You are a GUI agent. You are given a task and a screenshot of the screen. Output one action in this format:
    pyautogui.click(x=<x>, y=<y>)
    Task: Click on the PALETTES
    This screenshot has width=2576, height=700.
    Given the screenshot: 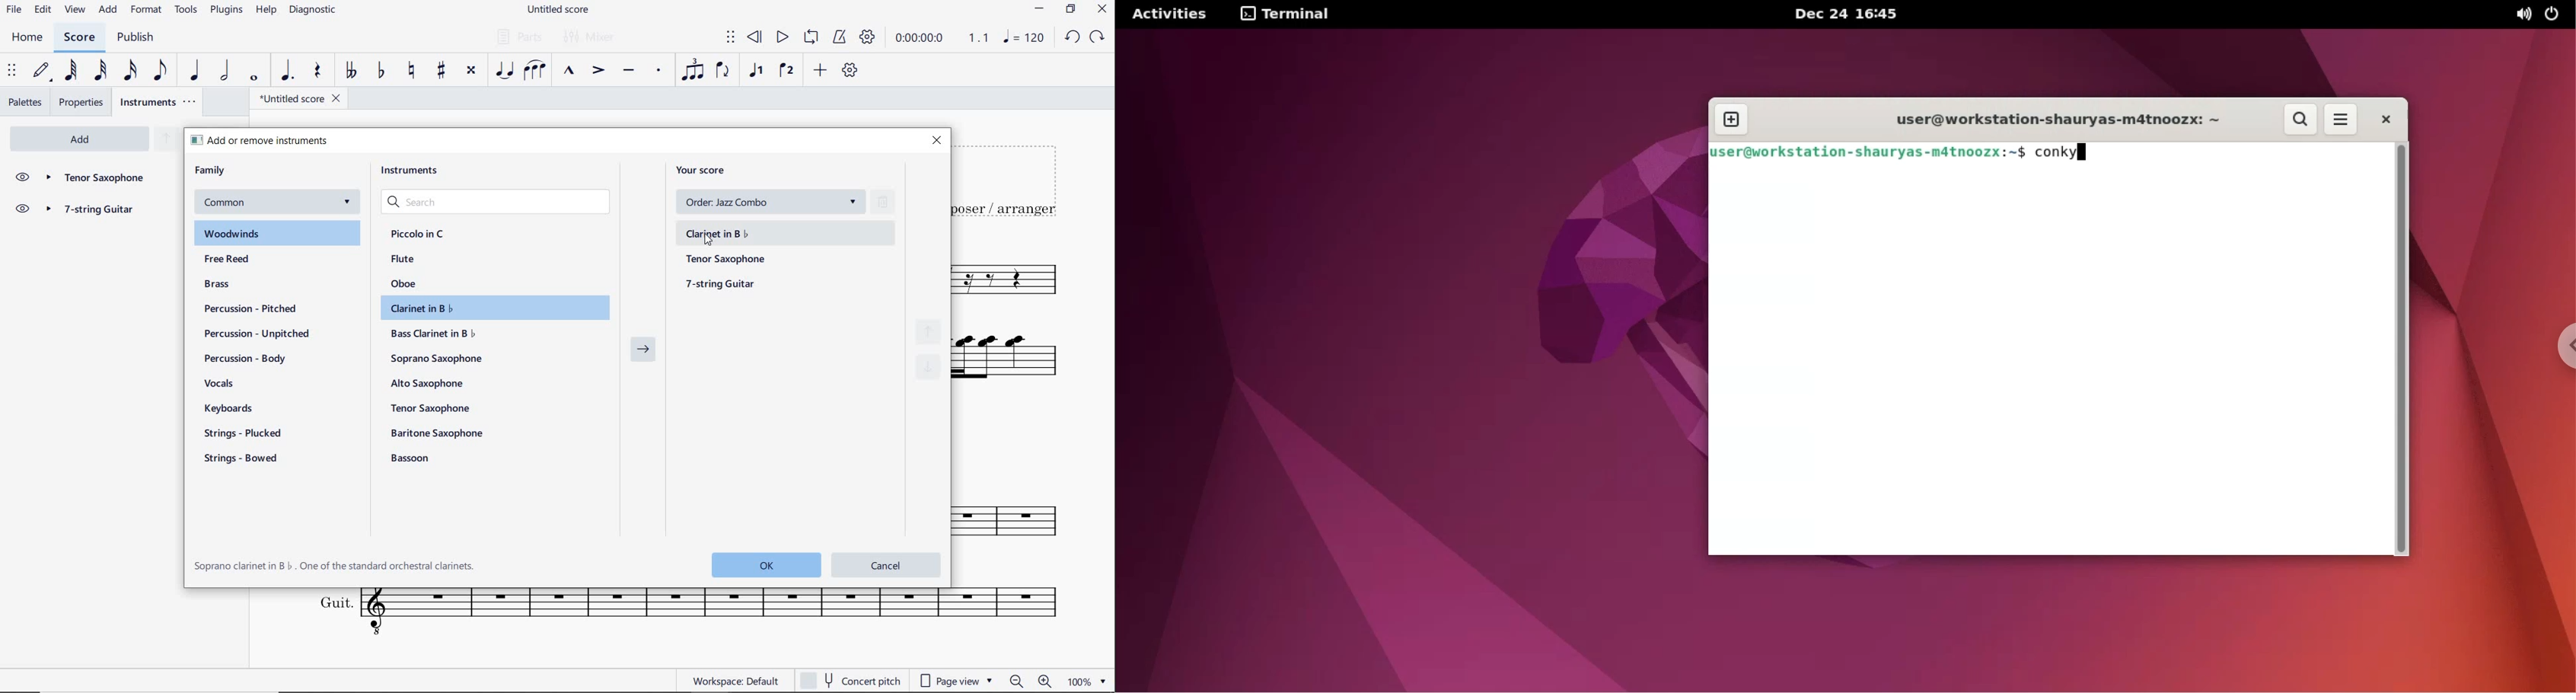 What is the action you would take?
    pyautogui.click(x=25, y=101)
    